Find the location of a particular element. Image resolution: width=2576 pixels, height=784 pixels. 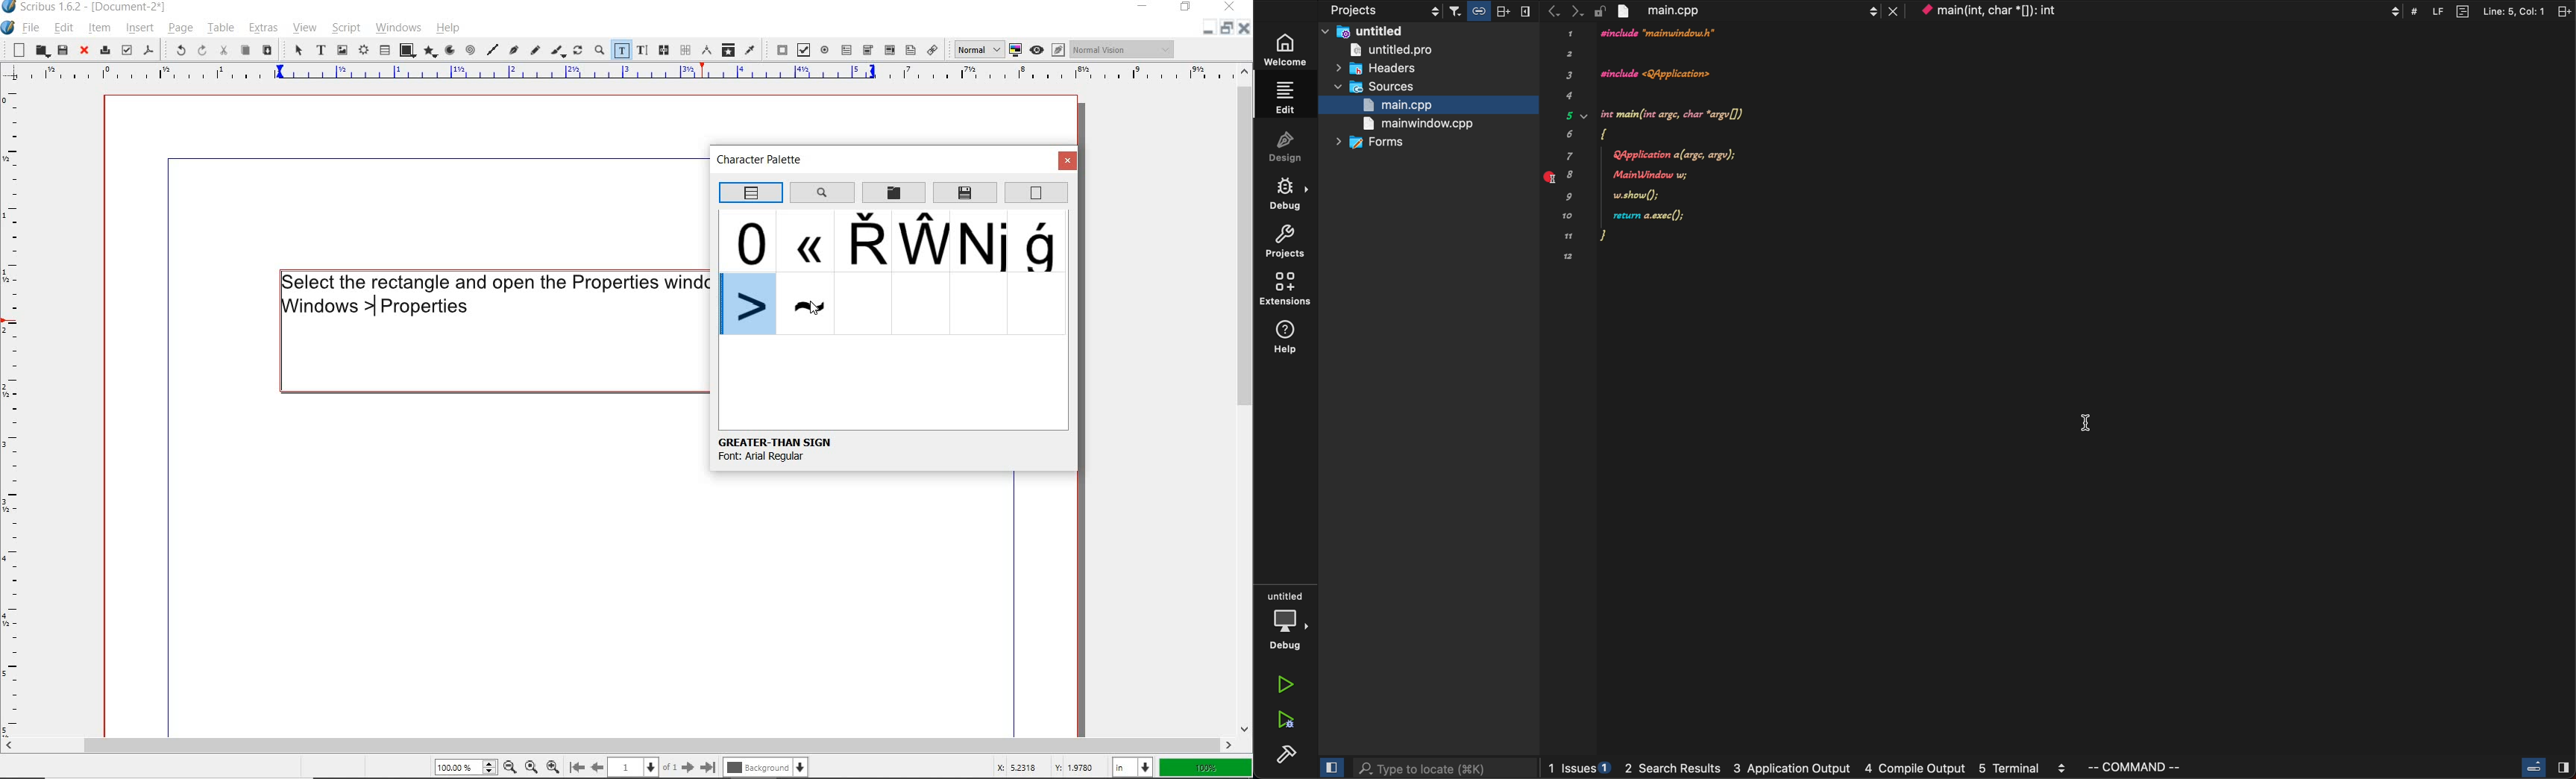

select item is located at coordinates (298, 51).